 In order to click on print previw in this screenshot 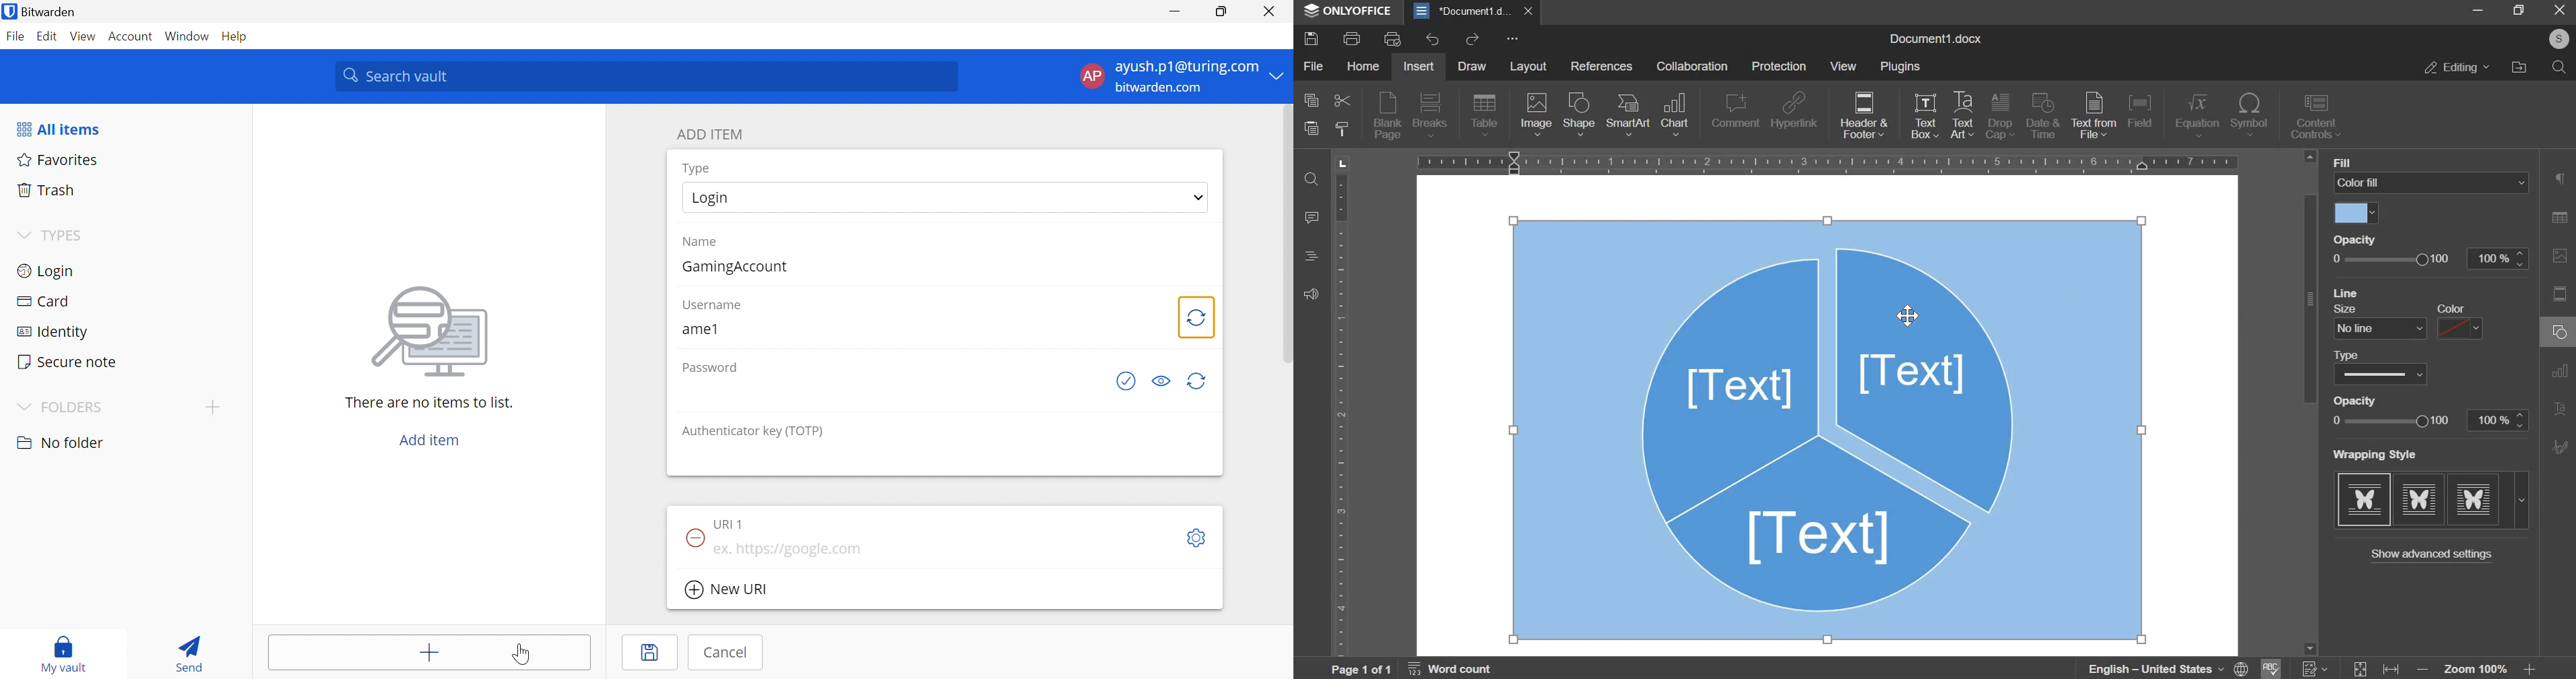, I will do `click(1393, 39)`.